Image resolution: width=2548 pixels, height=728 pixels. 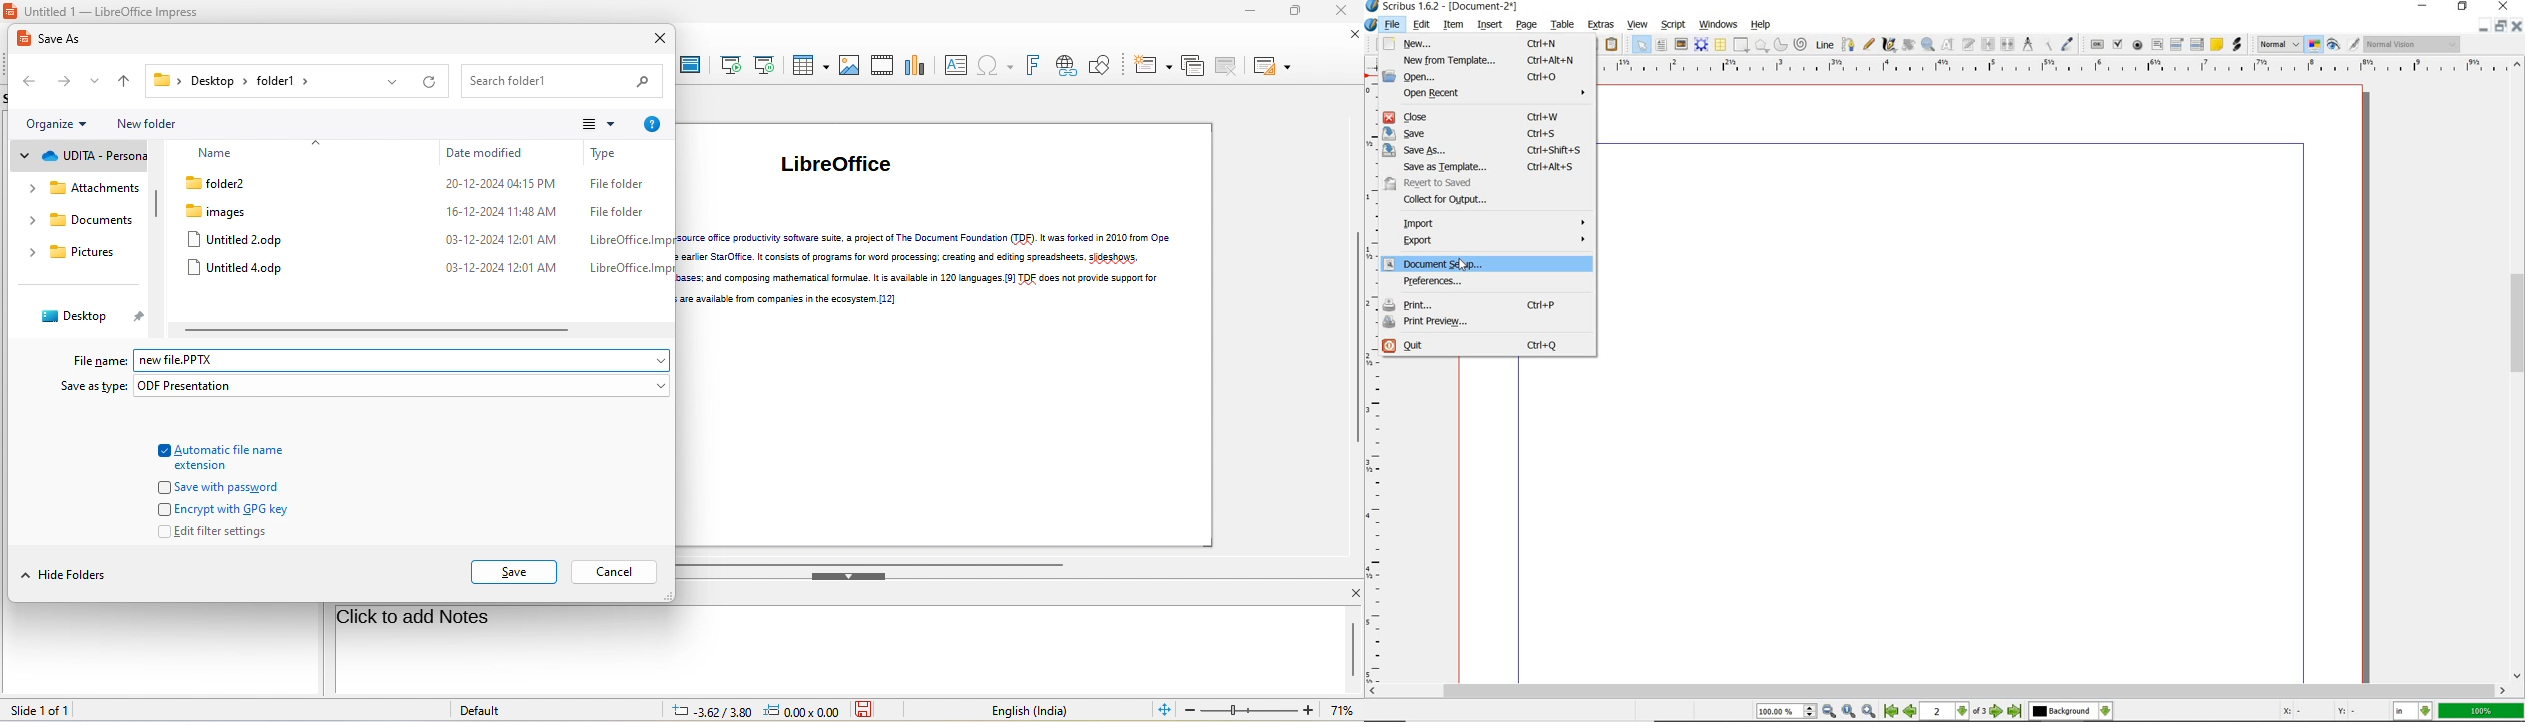 What do you see at coordinates (1891, 712) in the screenshot?
I see `First Page` at bounding box center [1891, 712].